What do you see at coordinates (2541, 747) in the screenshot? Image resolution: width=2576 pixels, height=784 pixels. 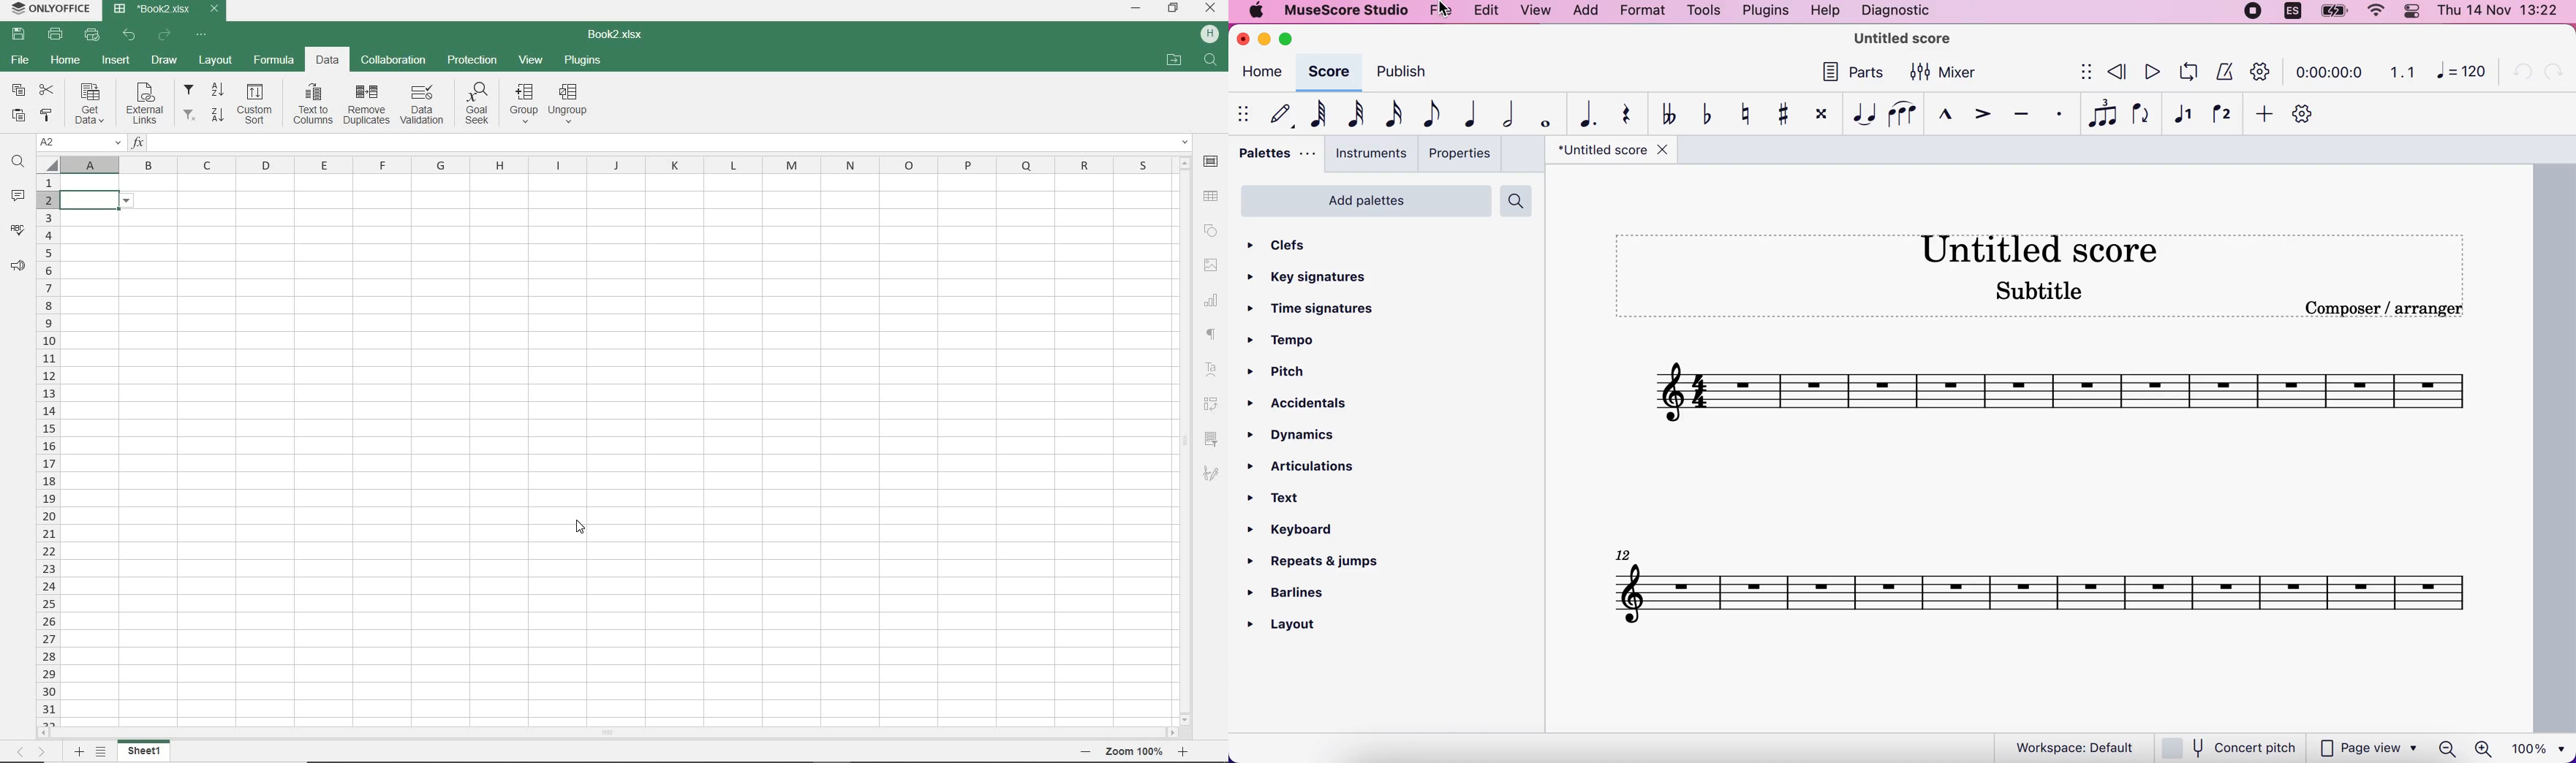 I see `100%` at bounding box center [2541, 747].